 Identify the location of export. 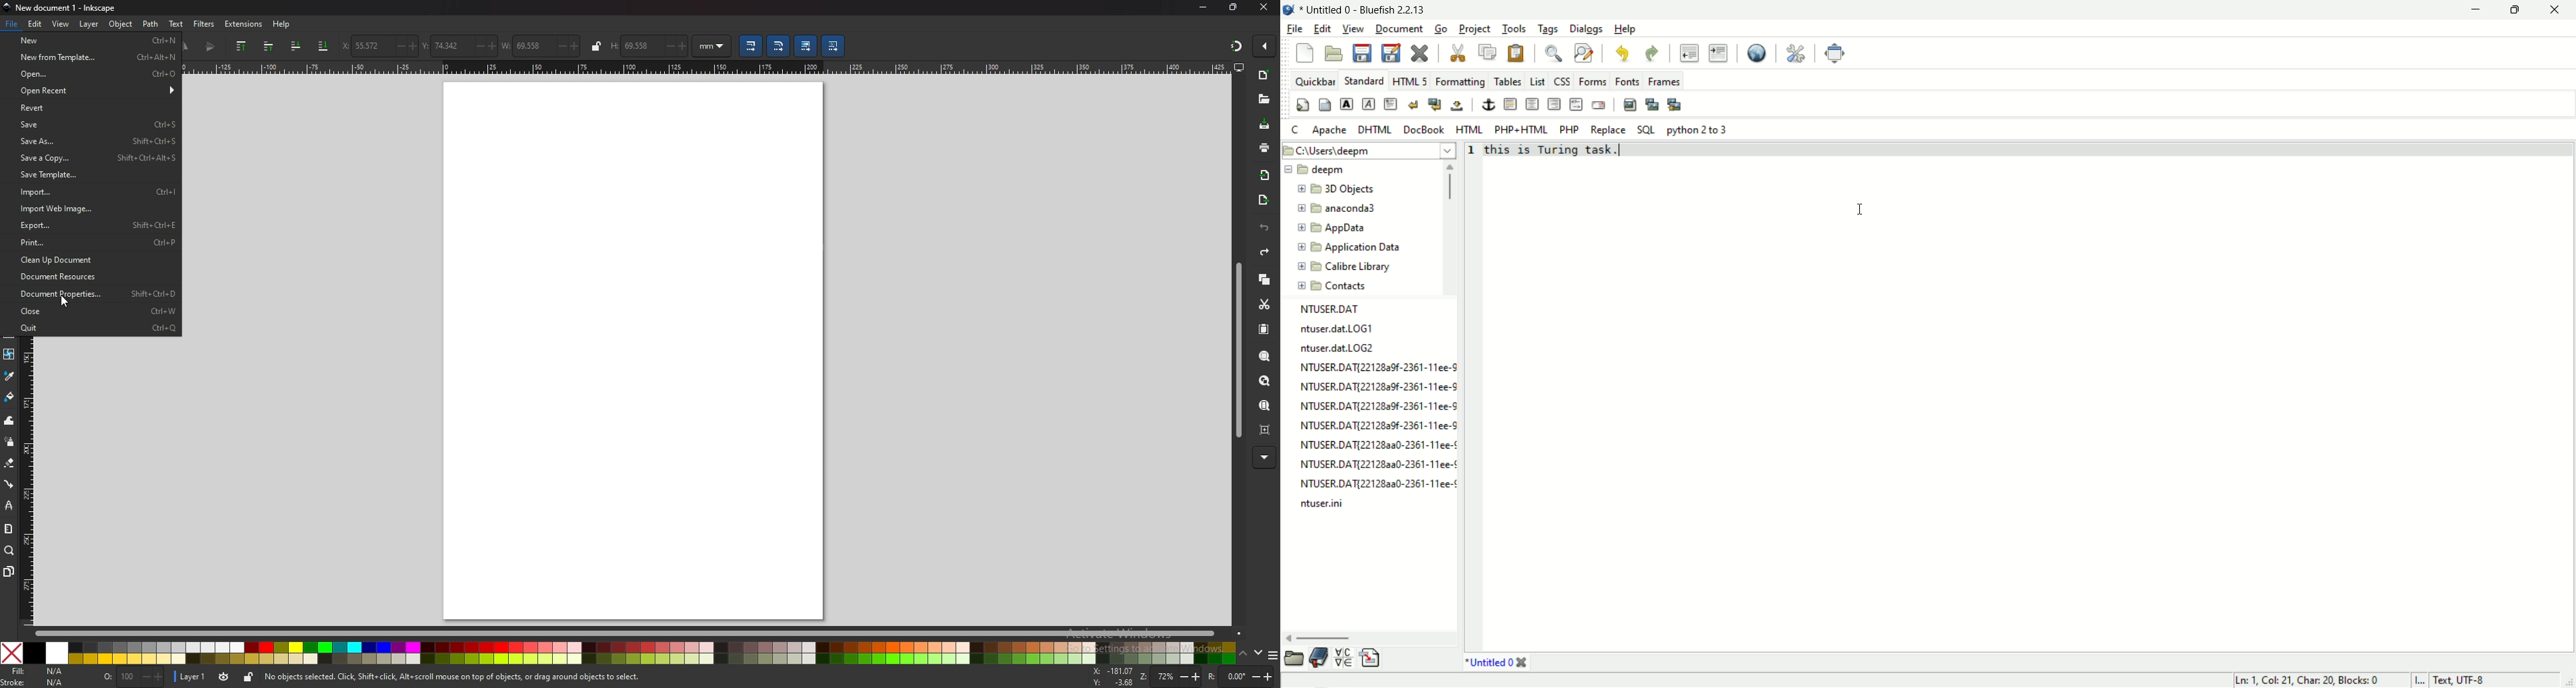
(89, 226).